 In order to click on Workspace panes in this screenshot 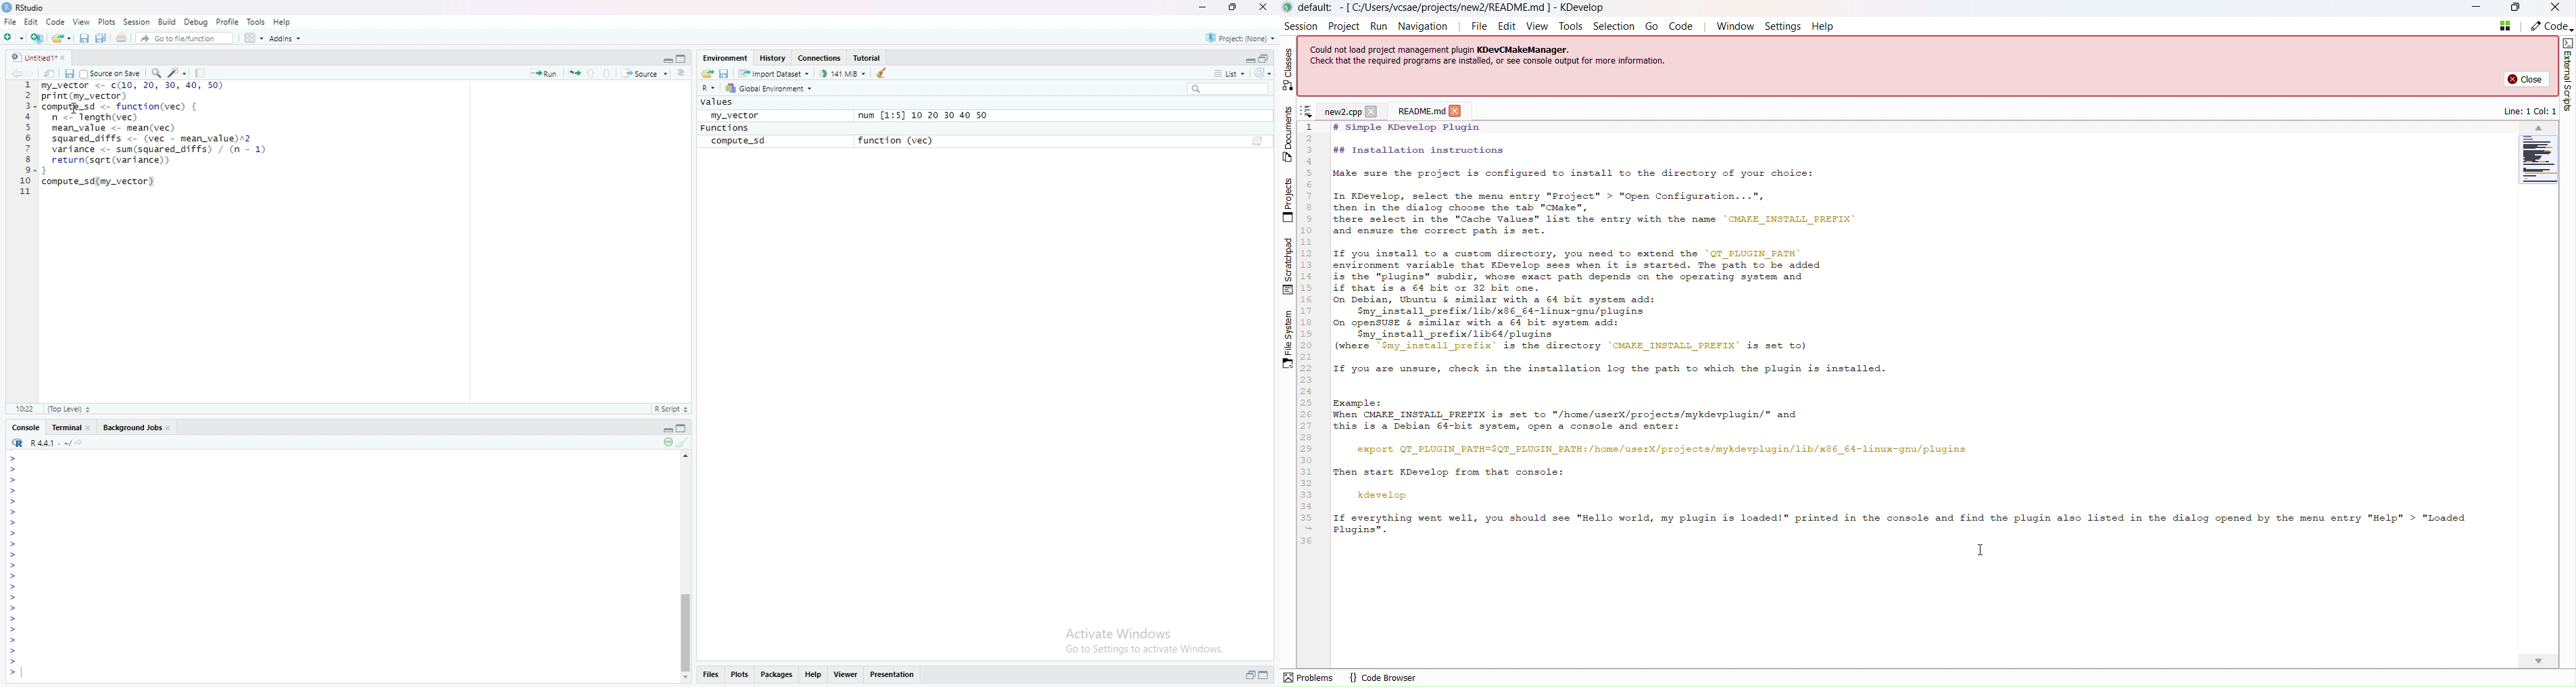, I will do `click(252, 37)`.